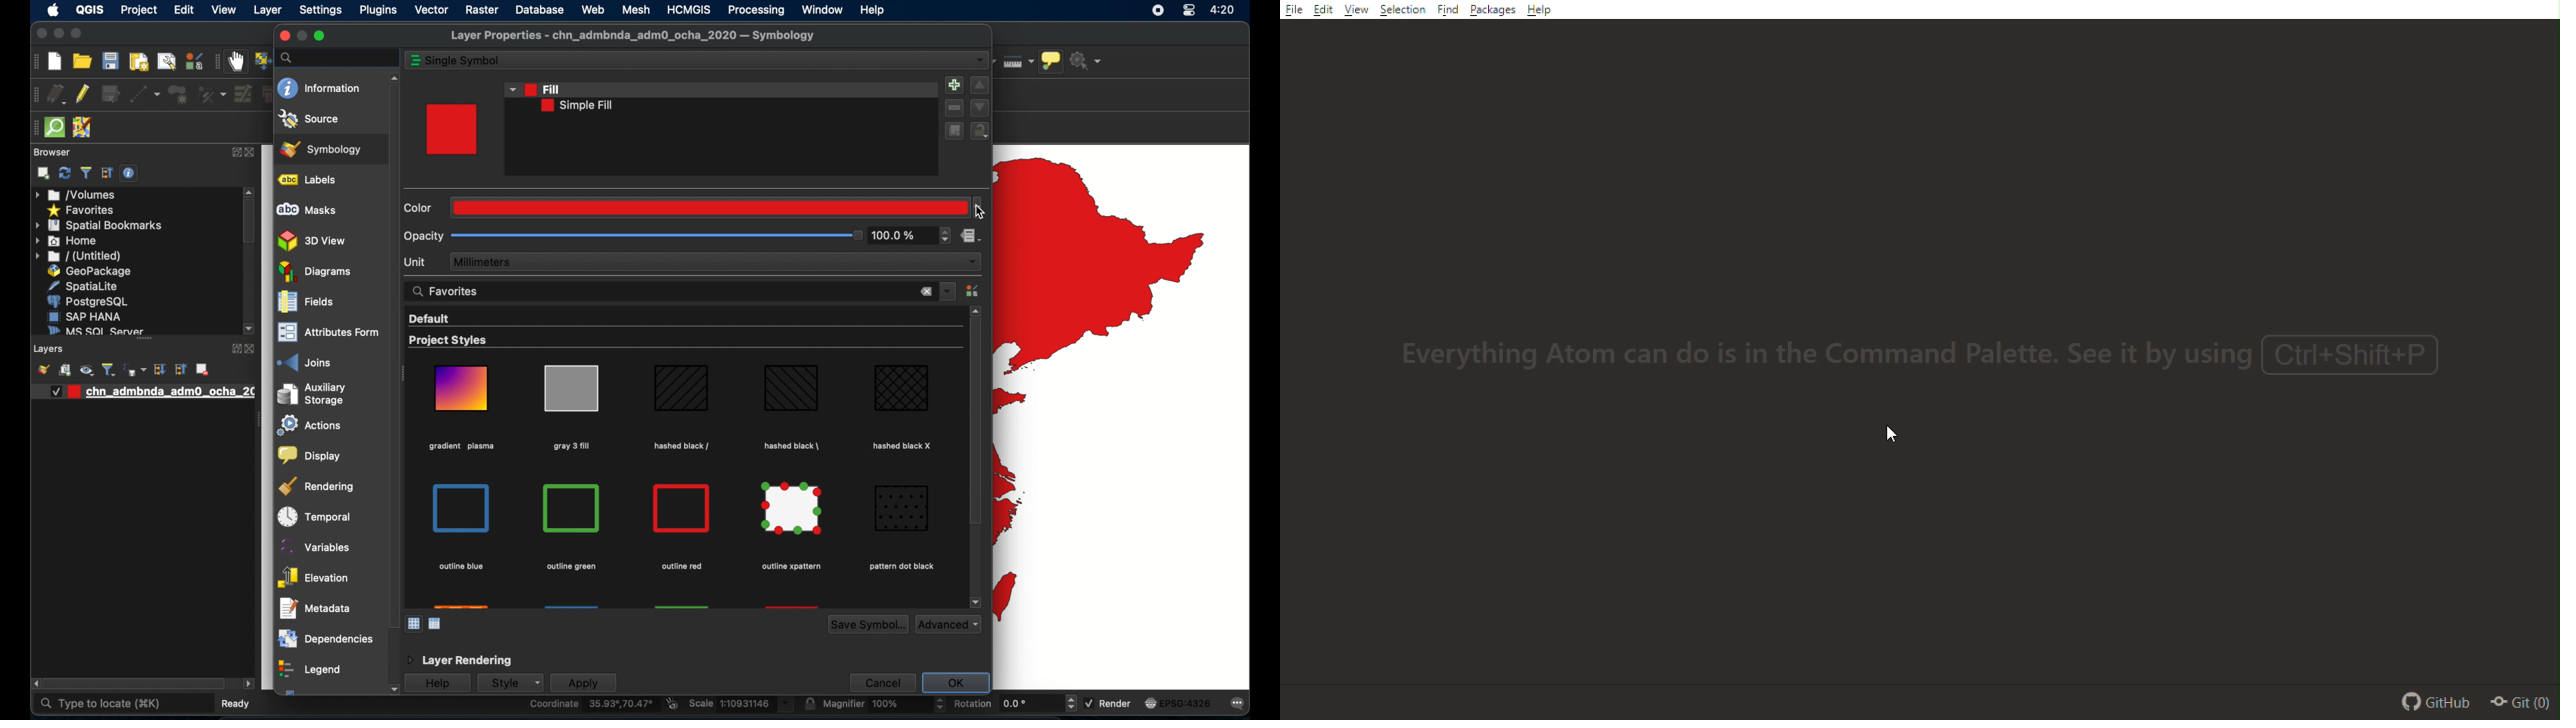 This screenshot has width=2576, height=728. What do you see at coordinates (252, 349) in the screenshot?
I see `close` at bounding box center [252, 349].